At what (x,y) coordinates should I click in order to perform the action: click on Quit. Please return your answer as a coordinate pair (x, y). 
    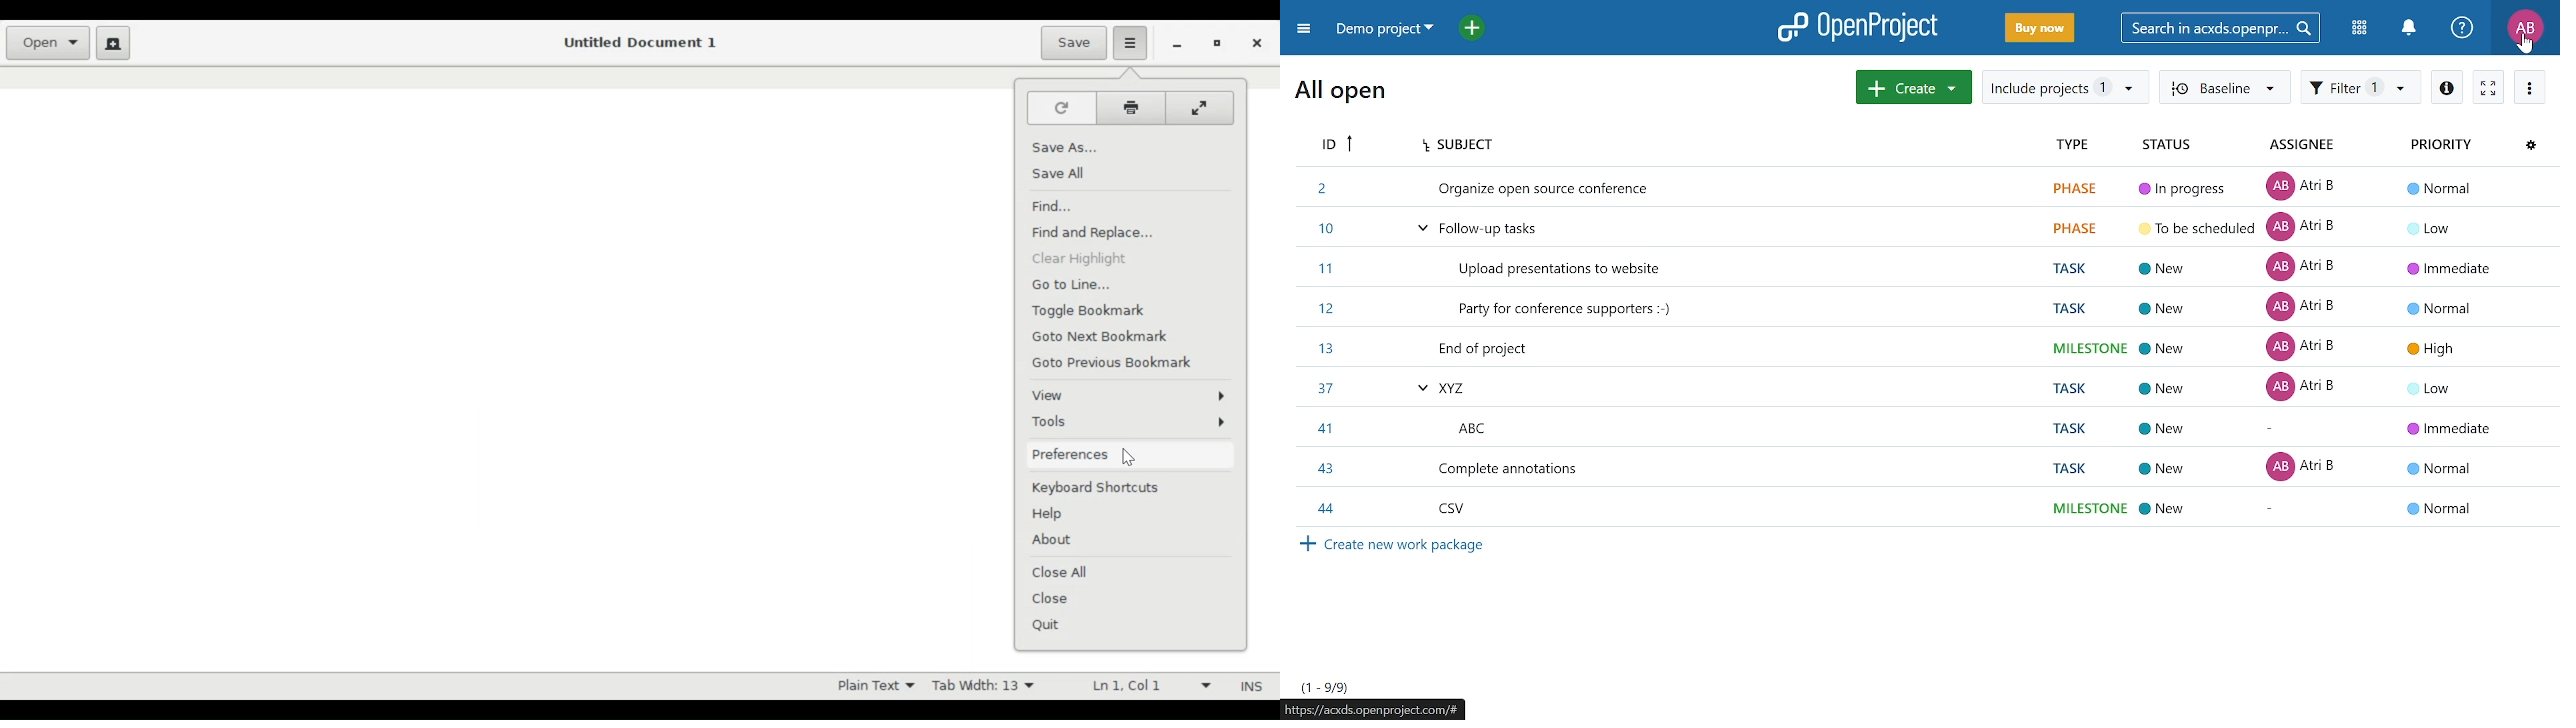
    Looking at the image, I should click on (1049, 626).